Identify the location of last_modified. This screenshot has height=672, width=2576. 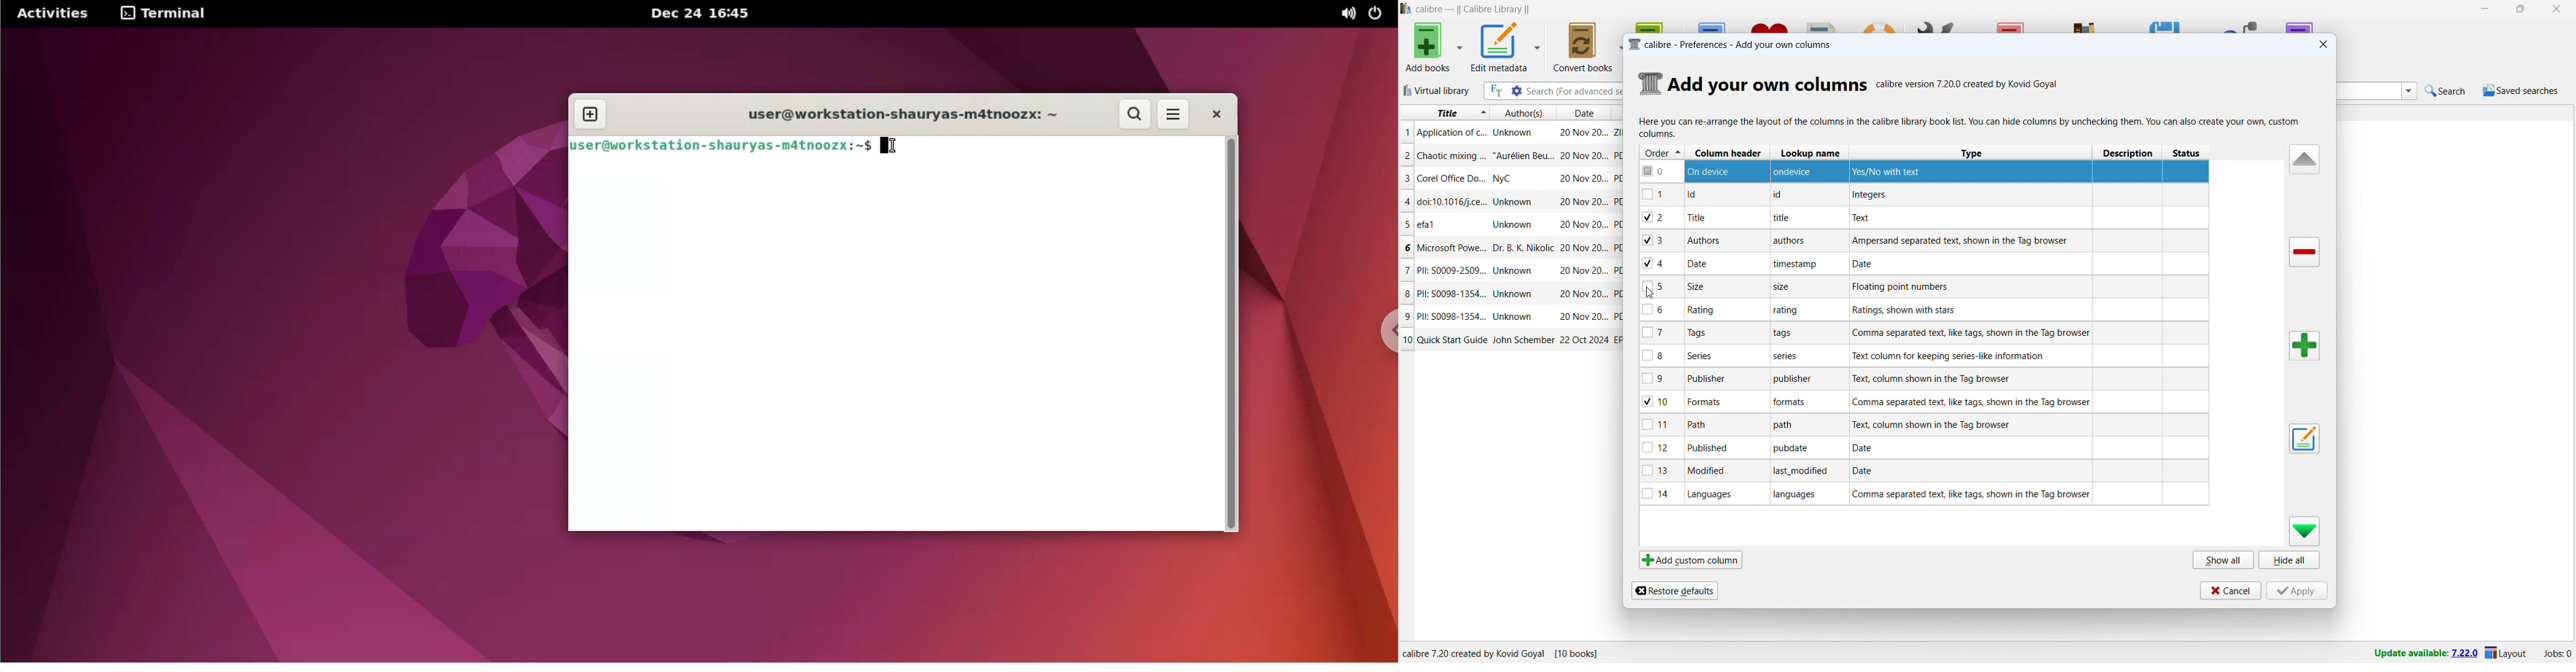
(1803, 472).